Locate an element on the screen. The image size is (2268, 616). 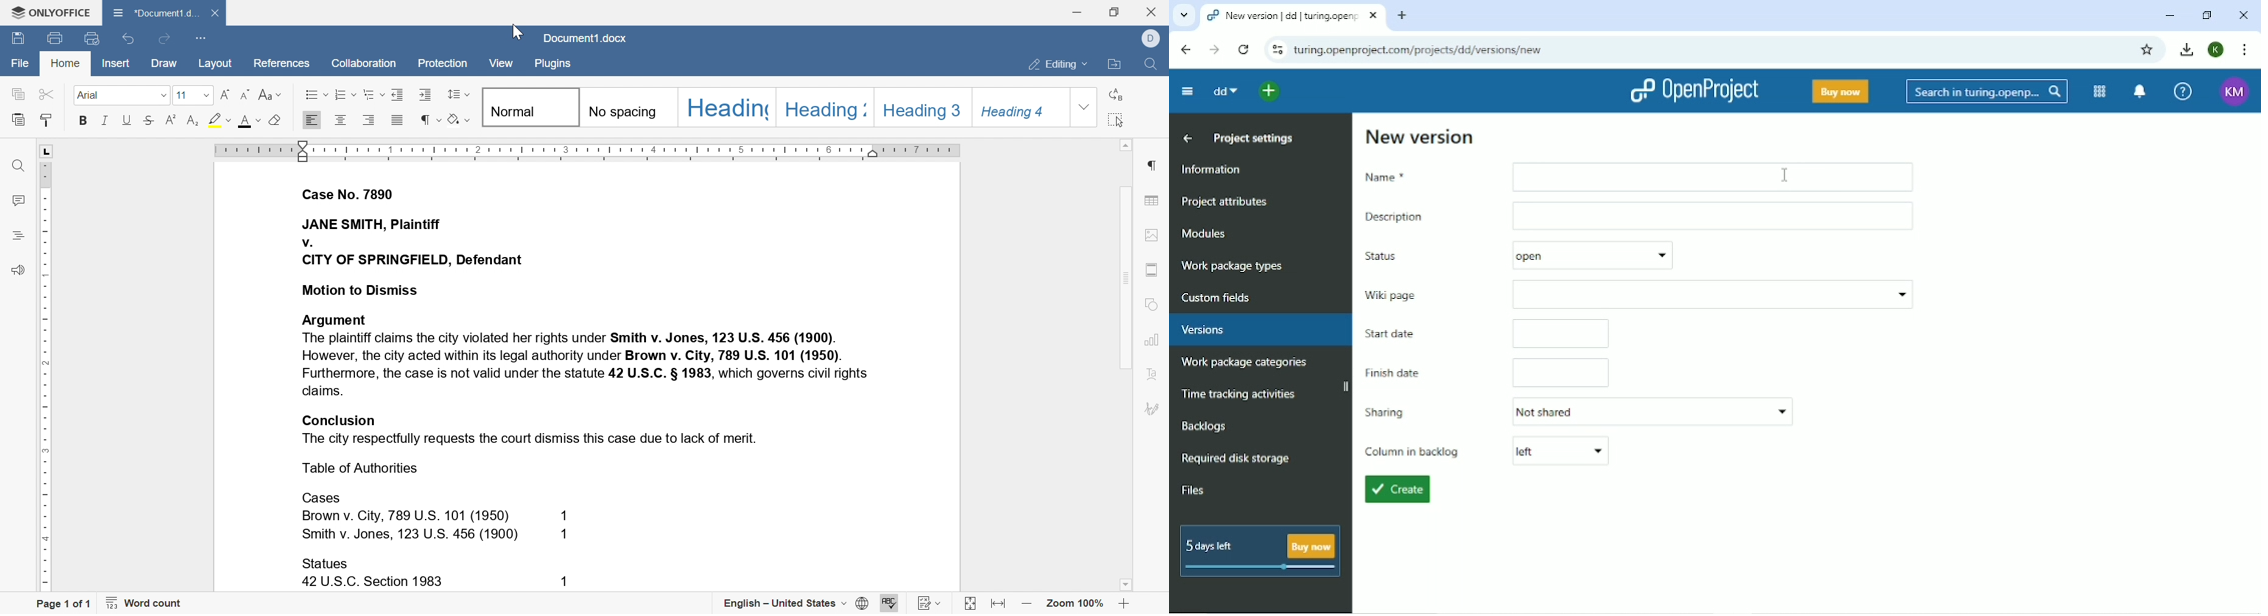
Column in backlog is located at coordinates (1487, 451).